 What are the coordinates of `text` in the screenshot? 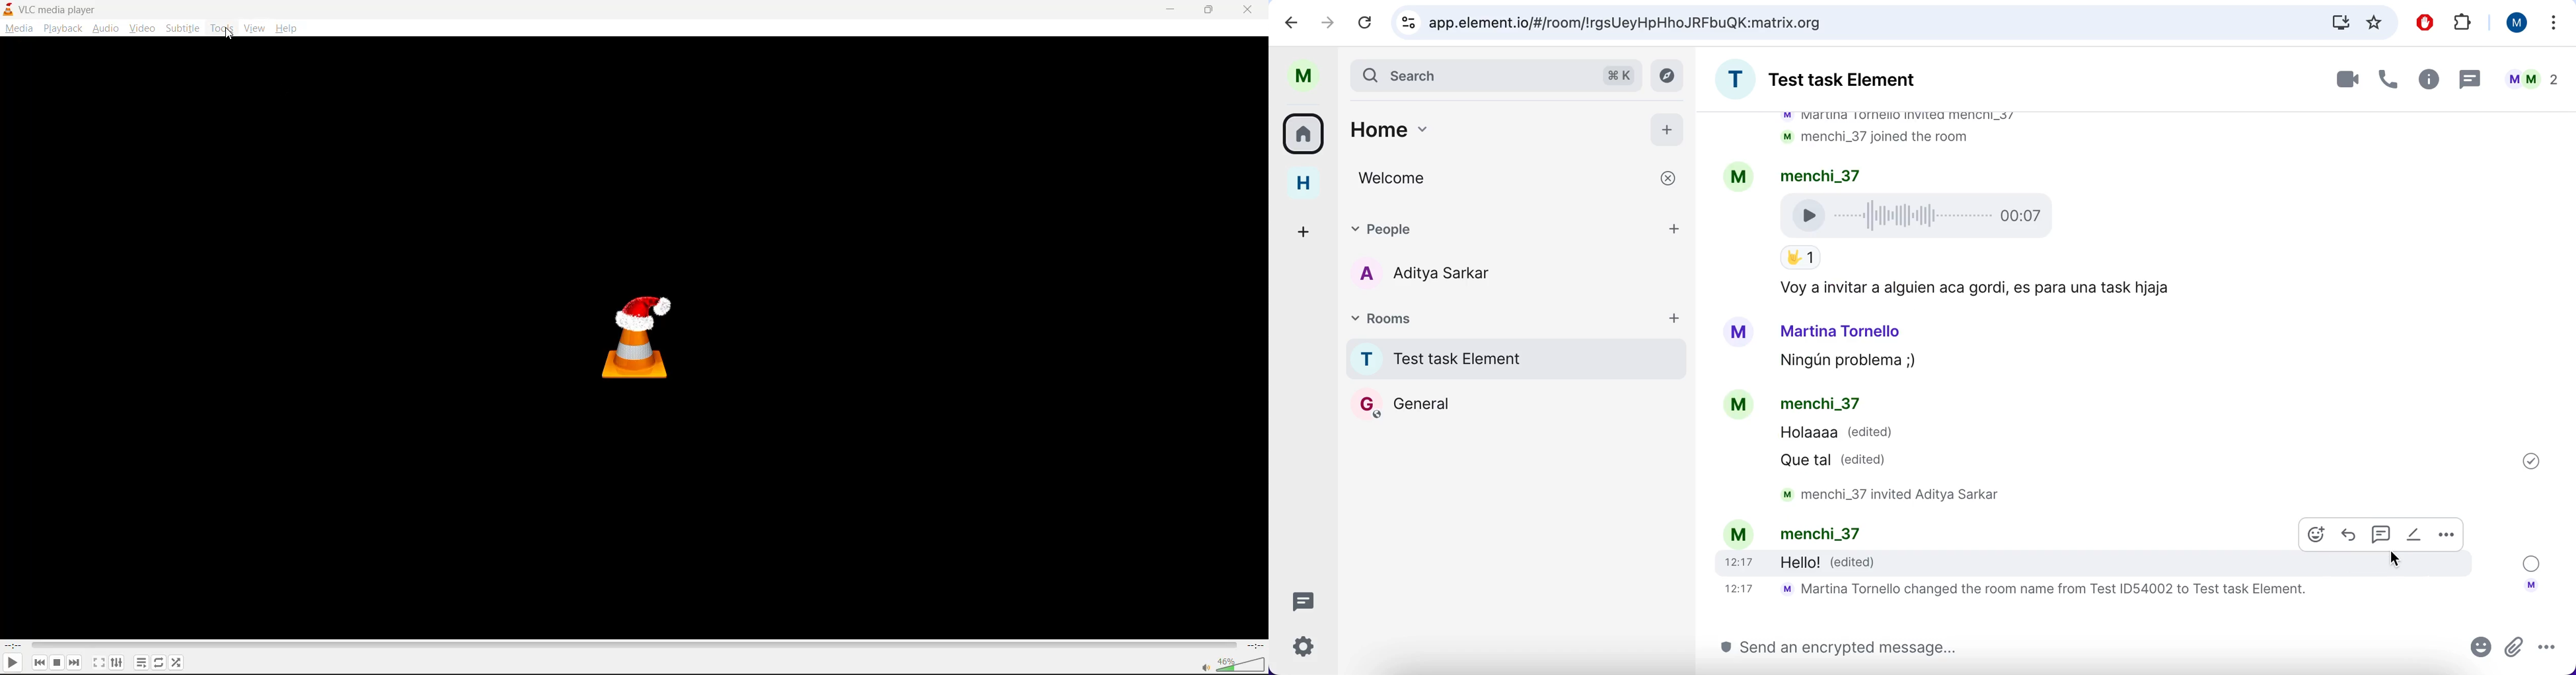 It's located at (1827, 532).